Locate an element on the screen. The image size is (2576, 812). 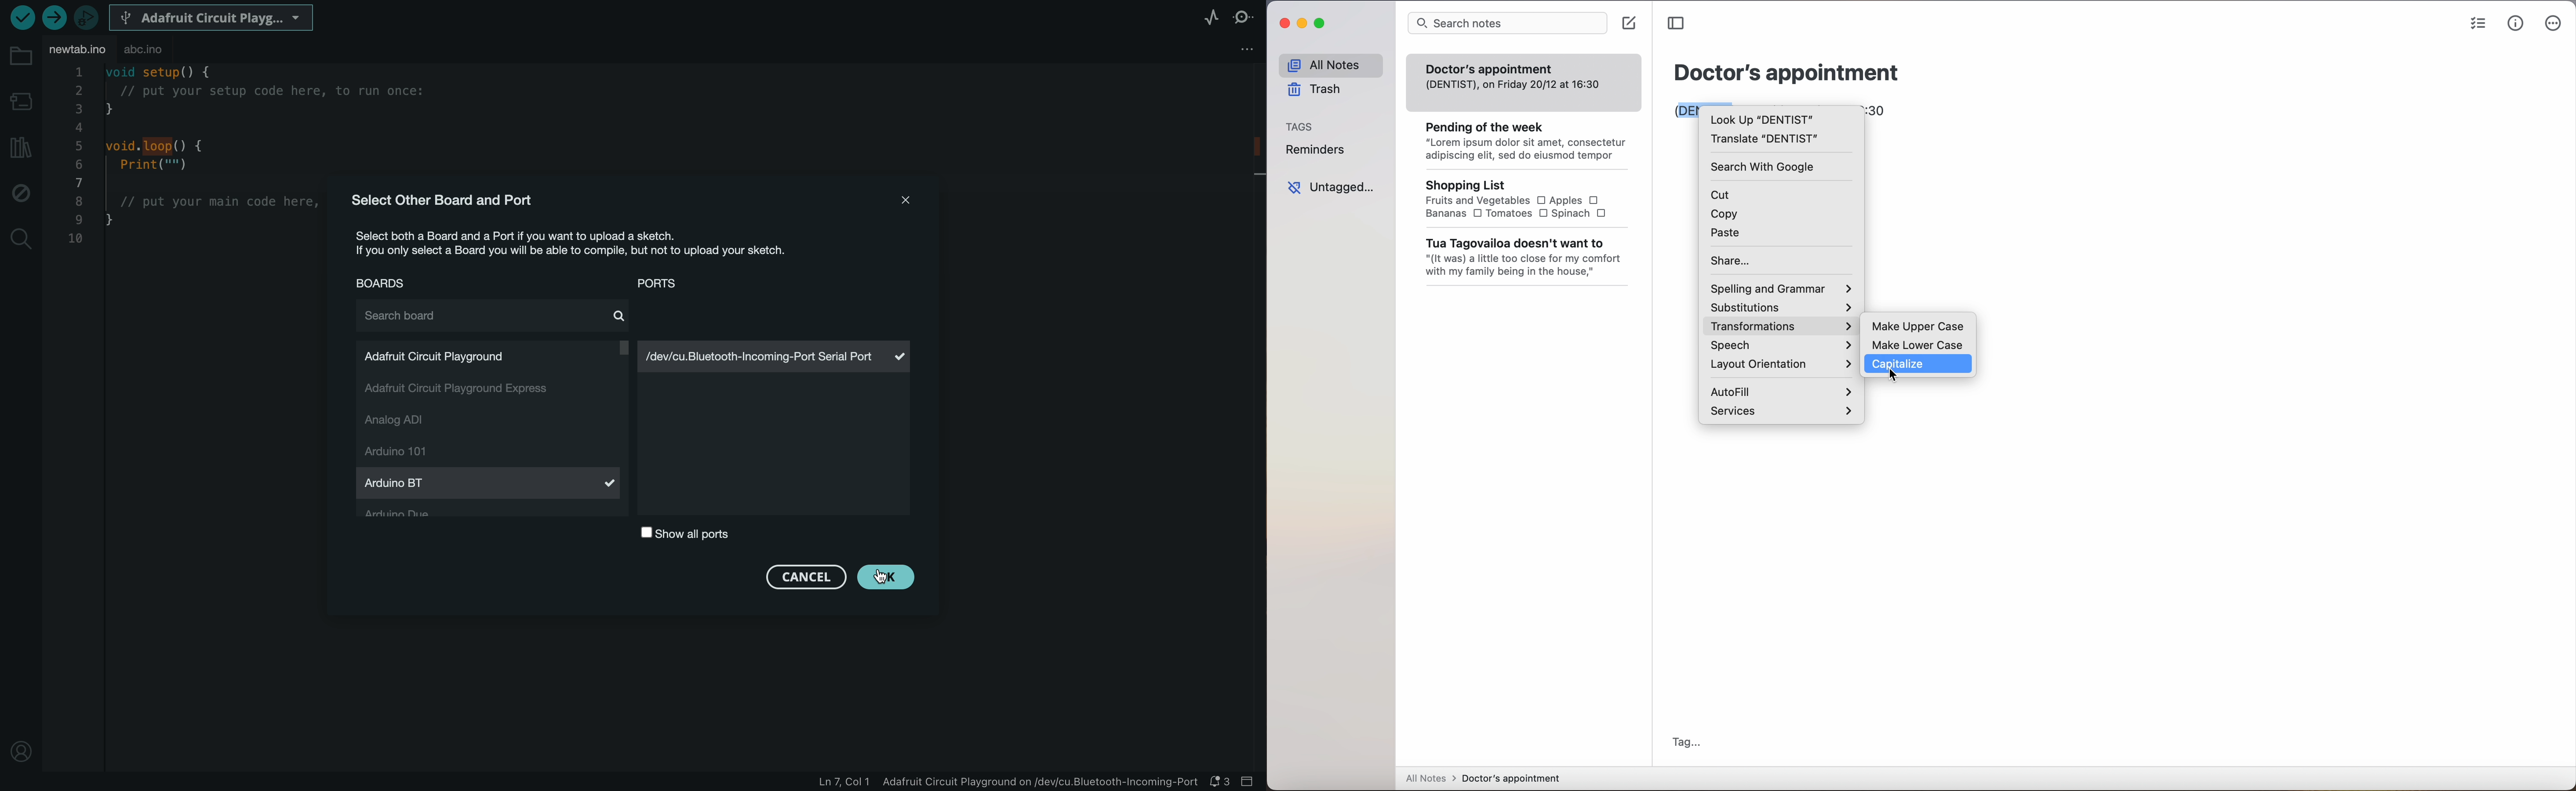
make lower case is located at coordinates (1919, 344).